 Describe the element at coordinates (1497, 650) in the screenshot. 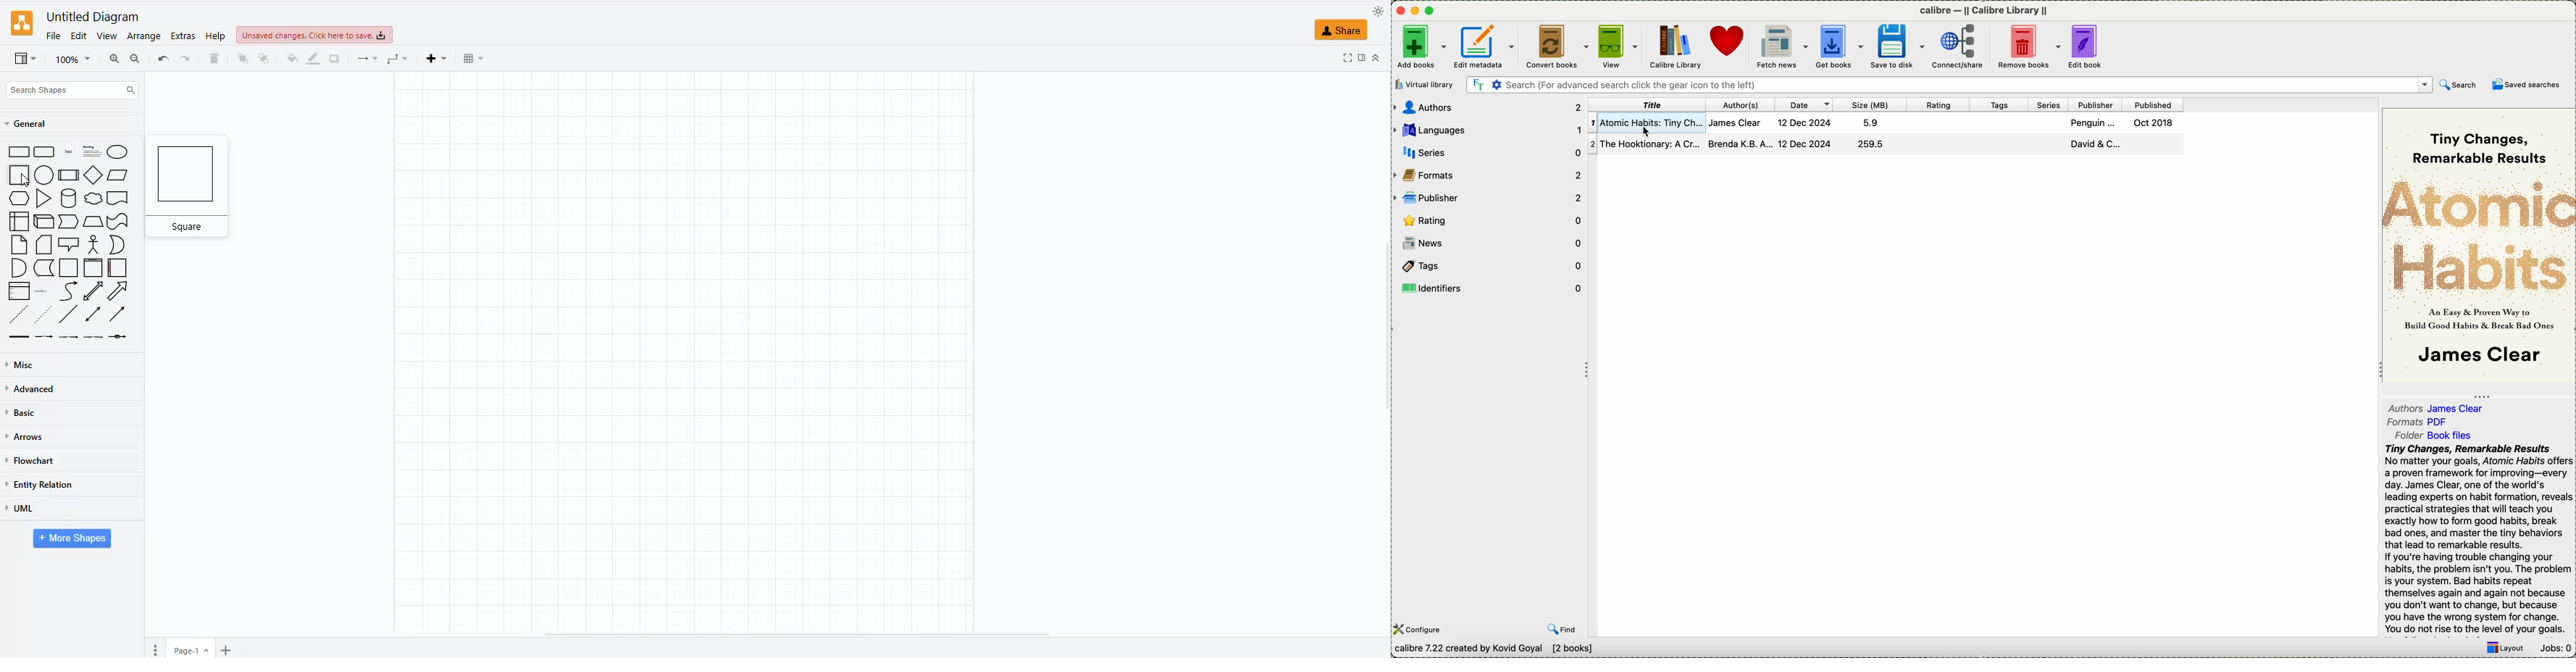

I see `Calibre 7.22 created by Kavid Goyal [2 books]` at that location.